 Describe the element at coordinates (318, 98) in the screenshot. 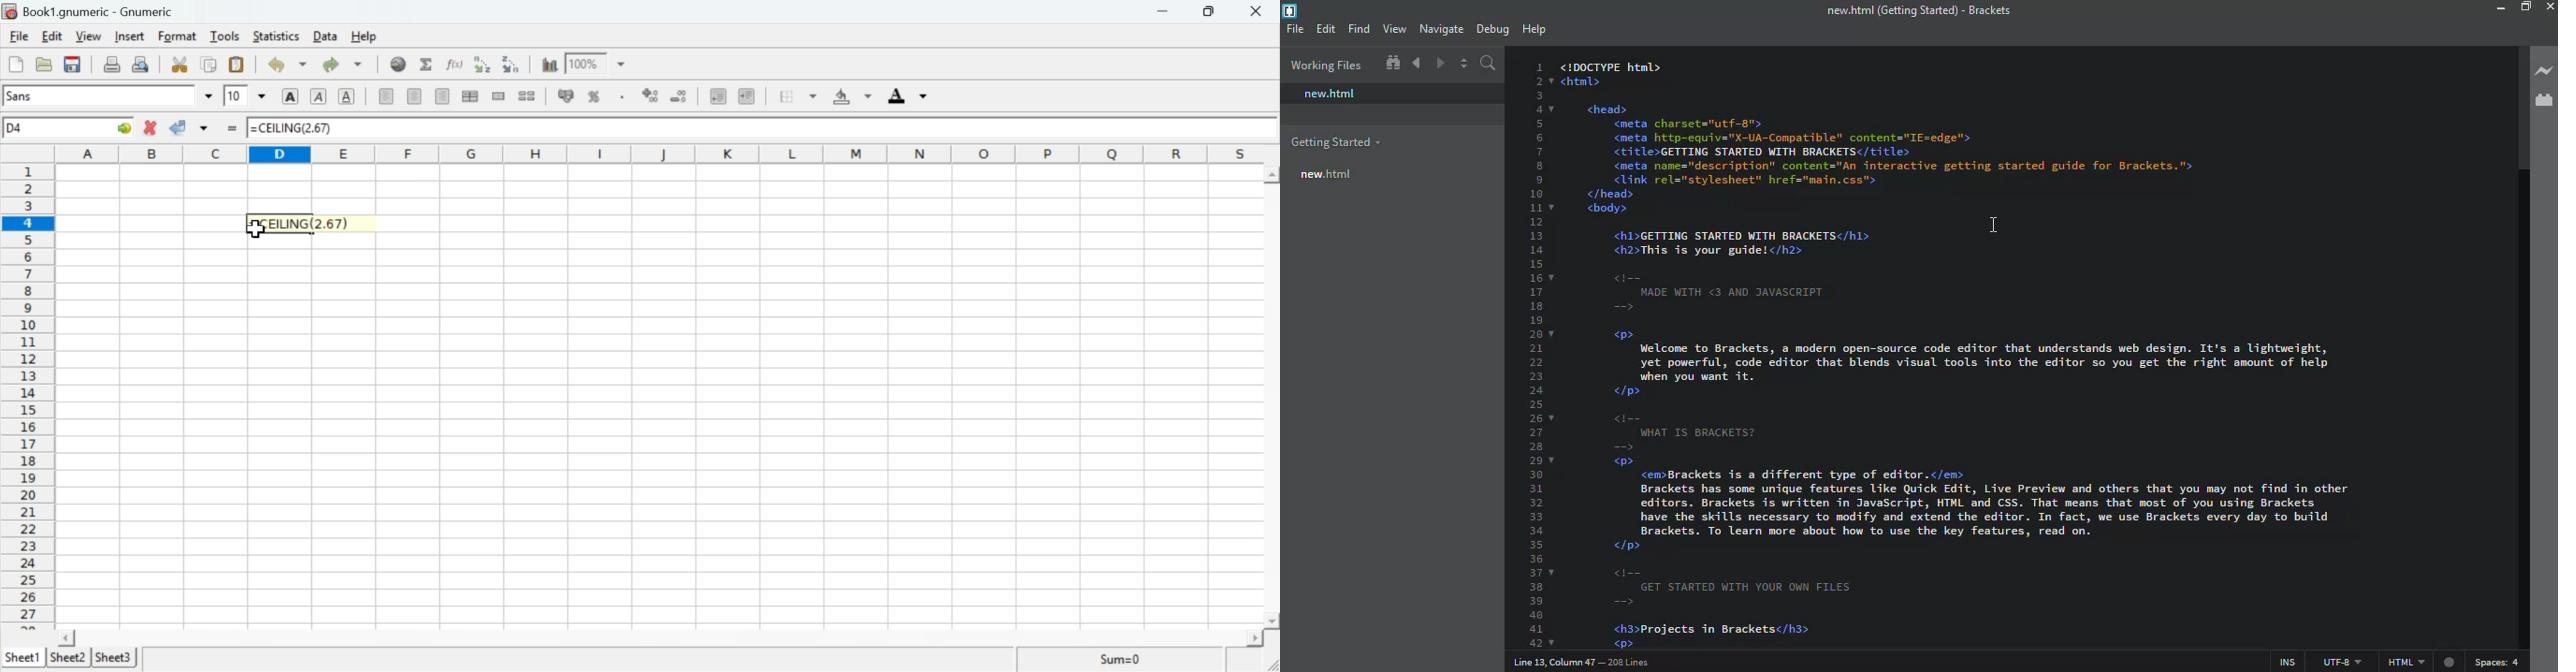

I see `Italics` at that location.